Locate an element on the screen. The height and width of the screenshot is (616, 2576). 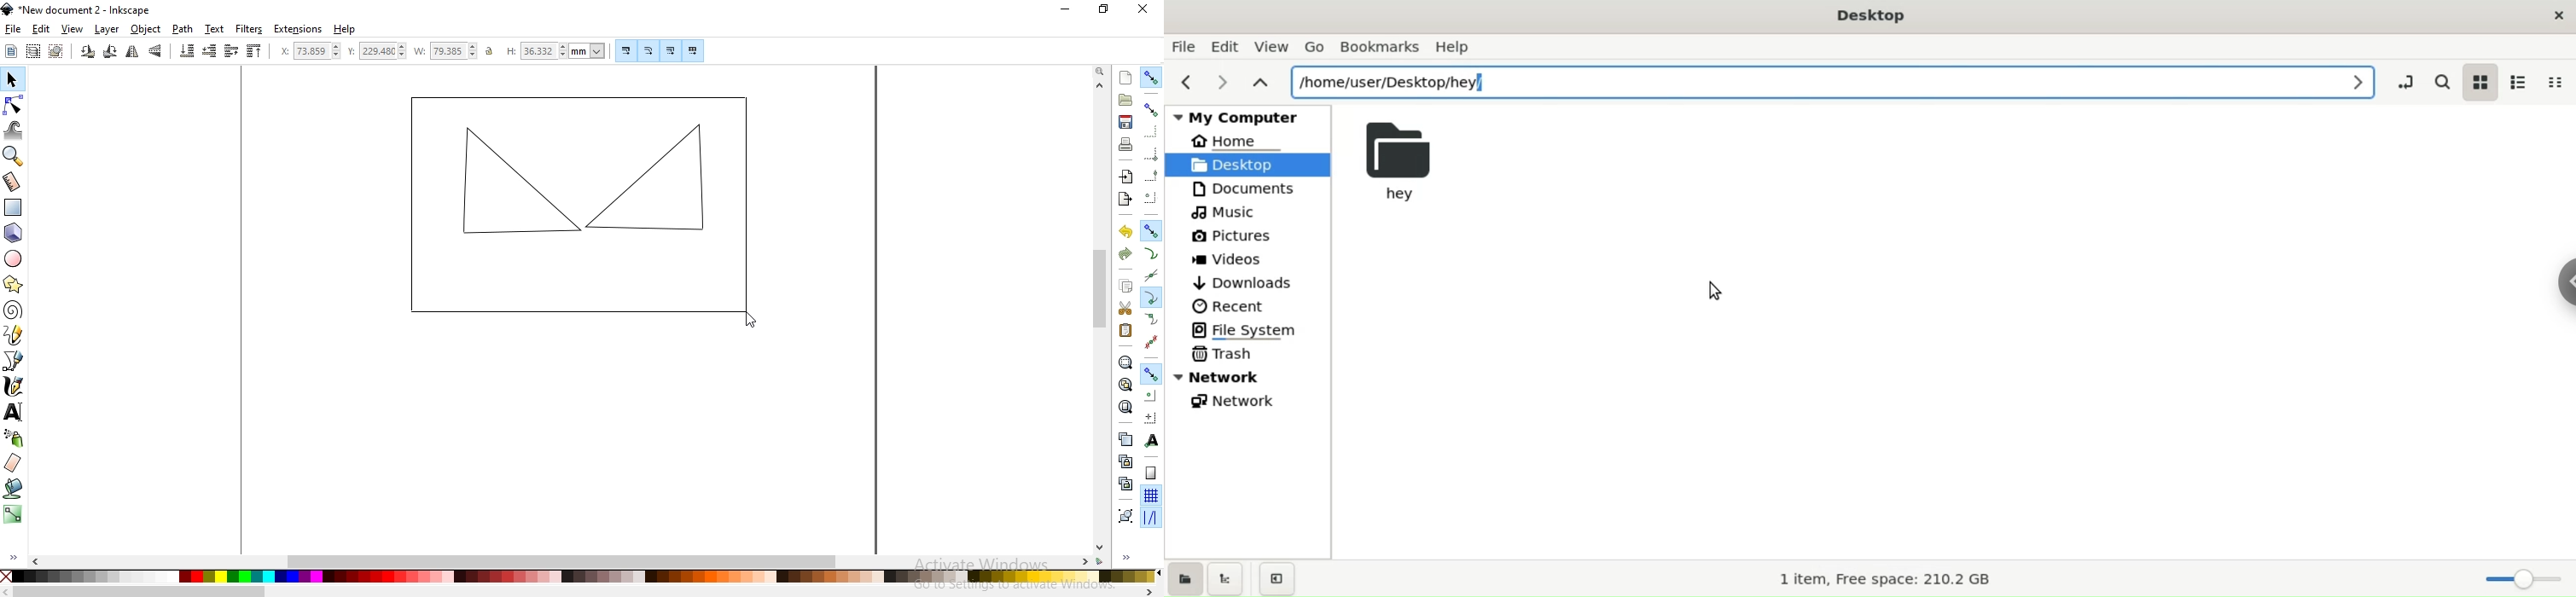
lower selection to bottom is located at coordinates (186, 53).